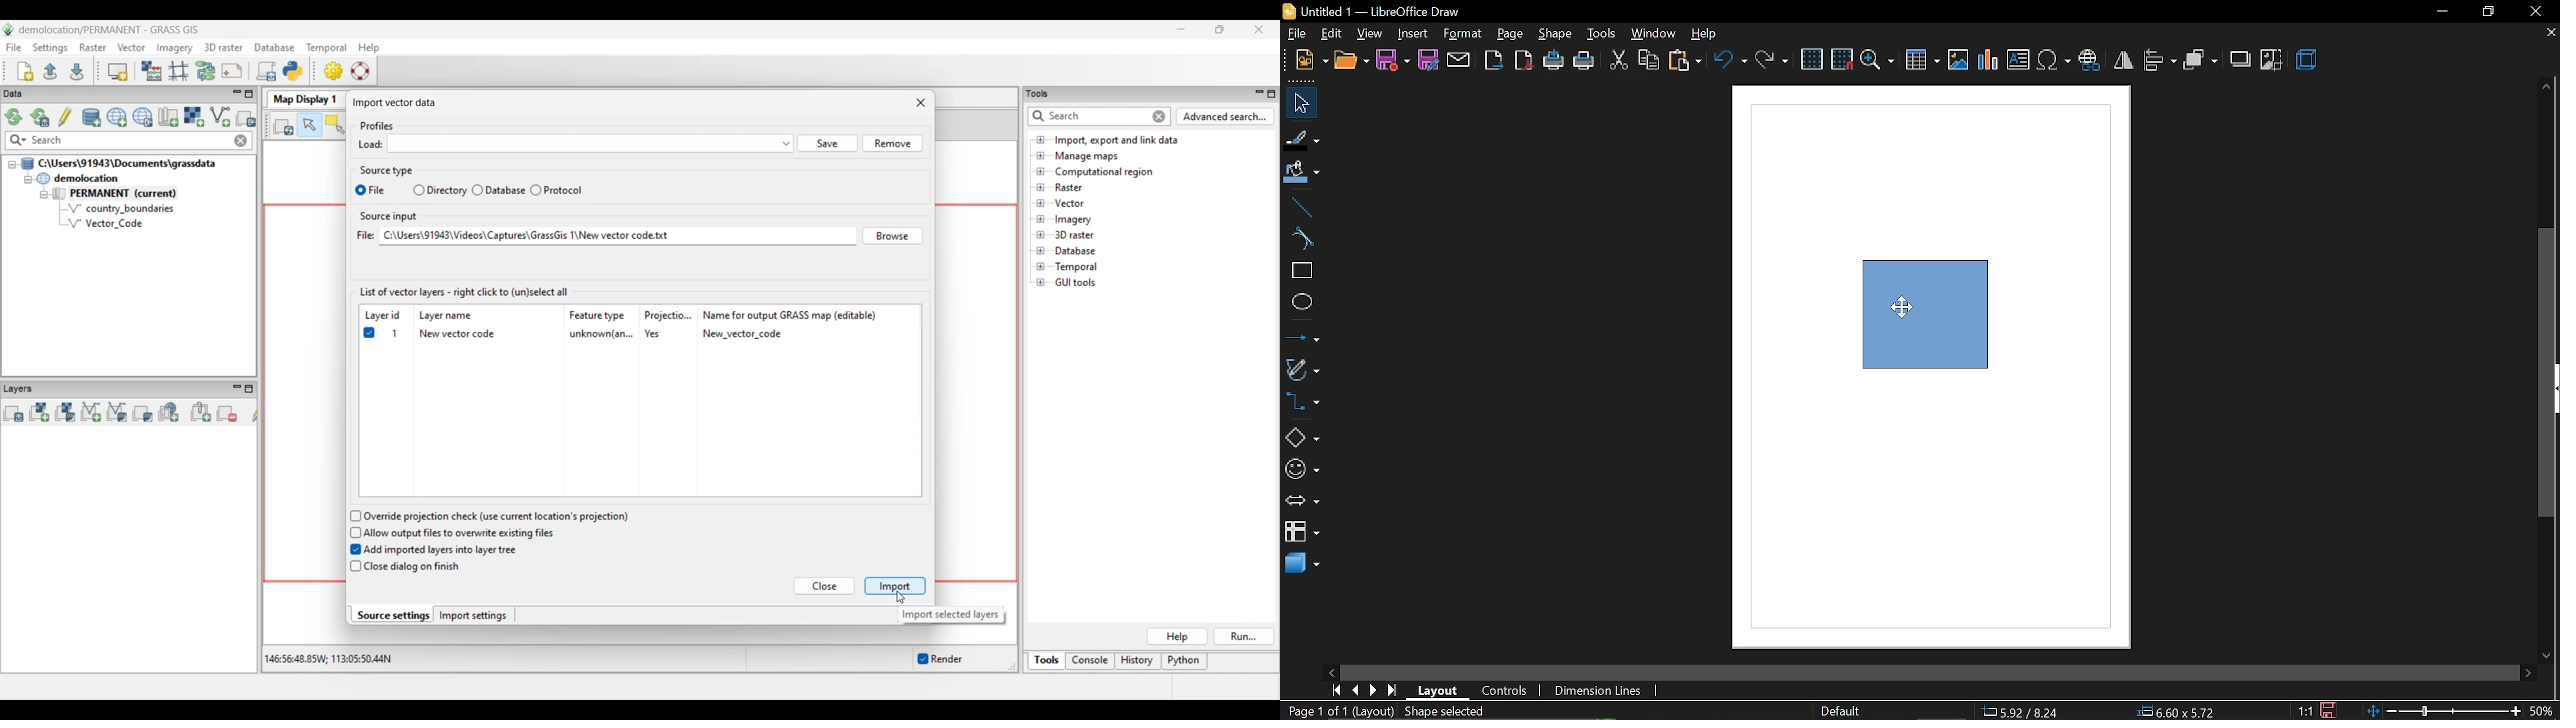 Image resolution: width=2576 pixels, height=728 pixels. What do you see at coordinates (1603, 35) in the screenshot?
I see `tools` at bounding box center [1603, 35].